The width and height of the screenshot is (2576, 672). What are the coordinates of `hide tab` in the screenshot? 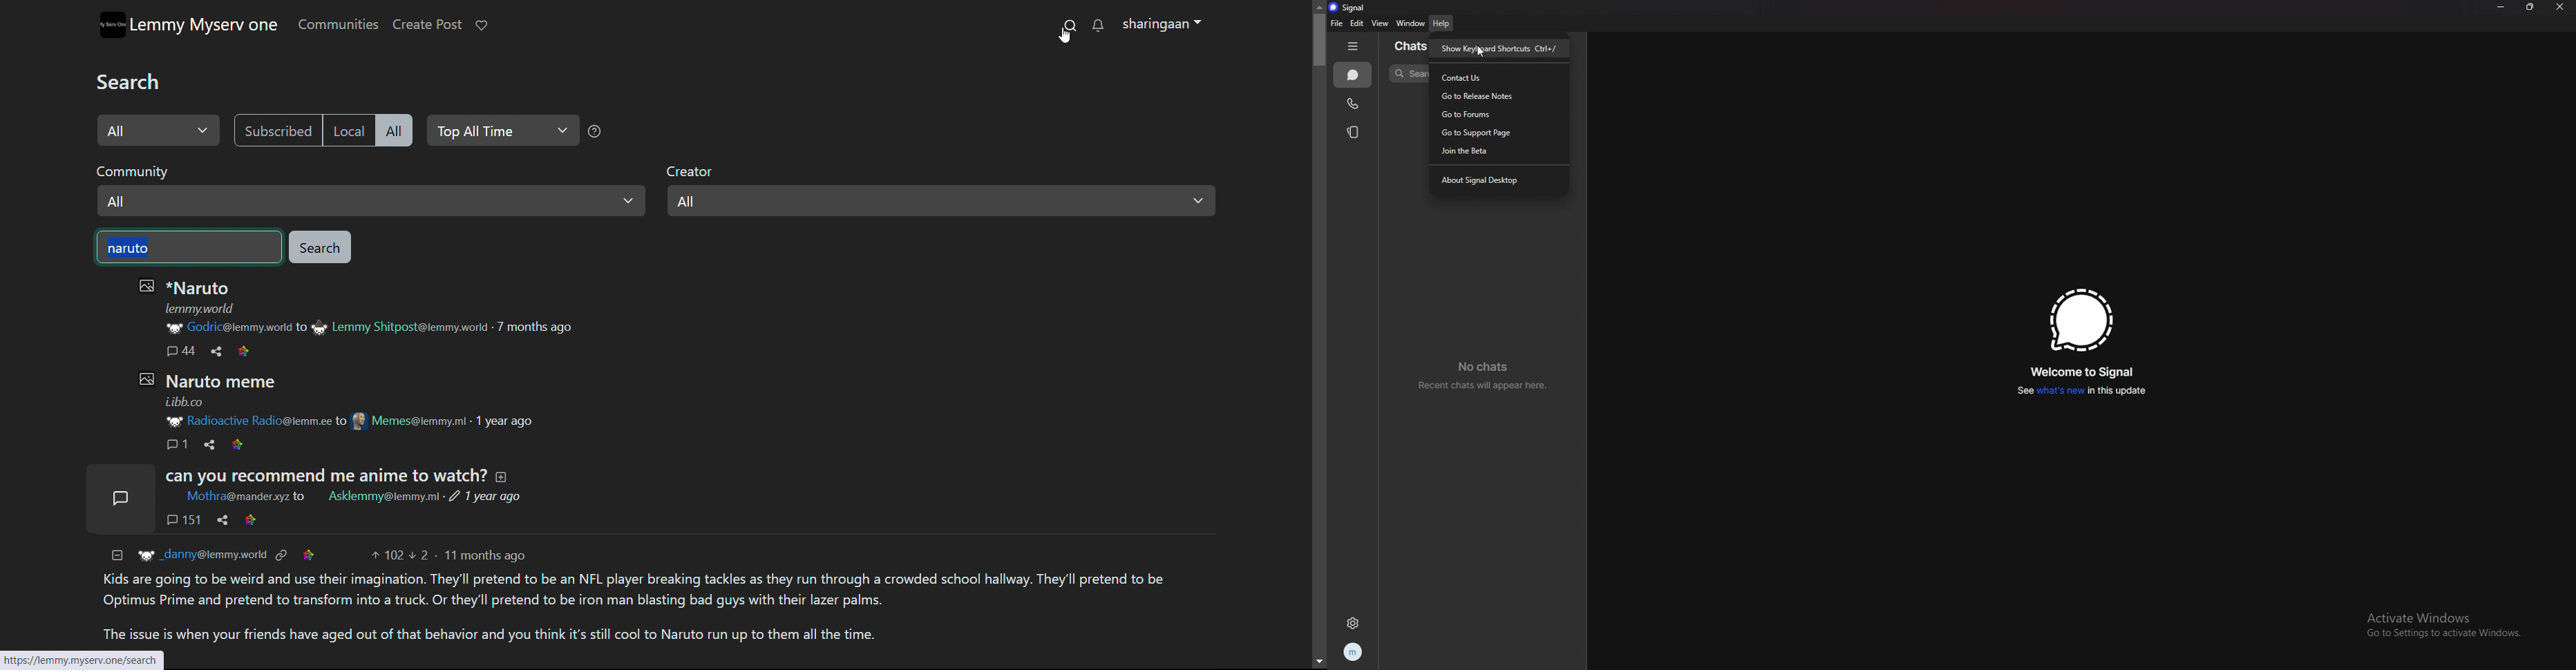 It's located at (1352, 47).